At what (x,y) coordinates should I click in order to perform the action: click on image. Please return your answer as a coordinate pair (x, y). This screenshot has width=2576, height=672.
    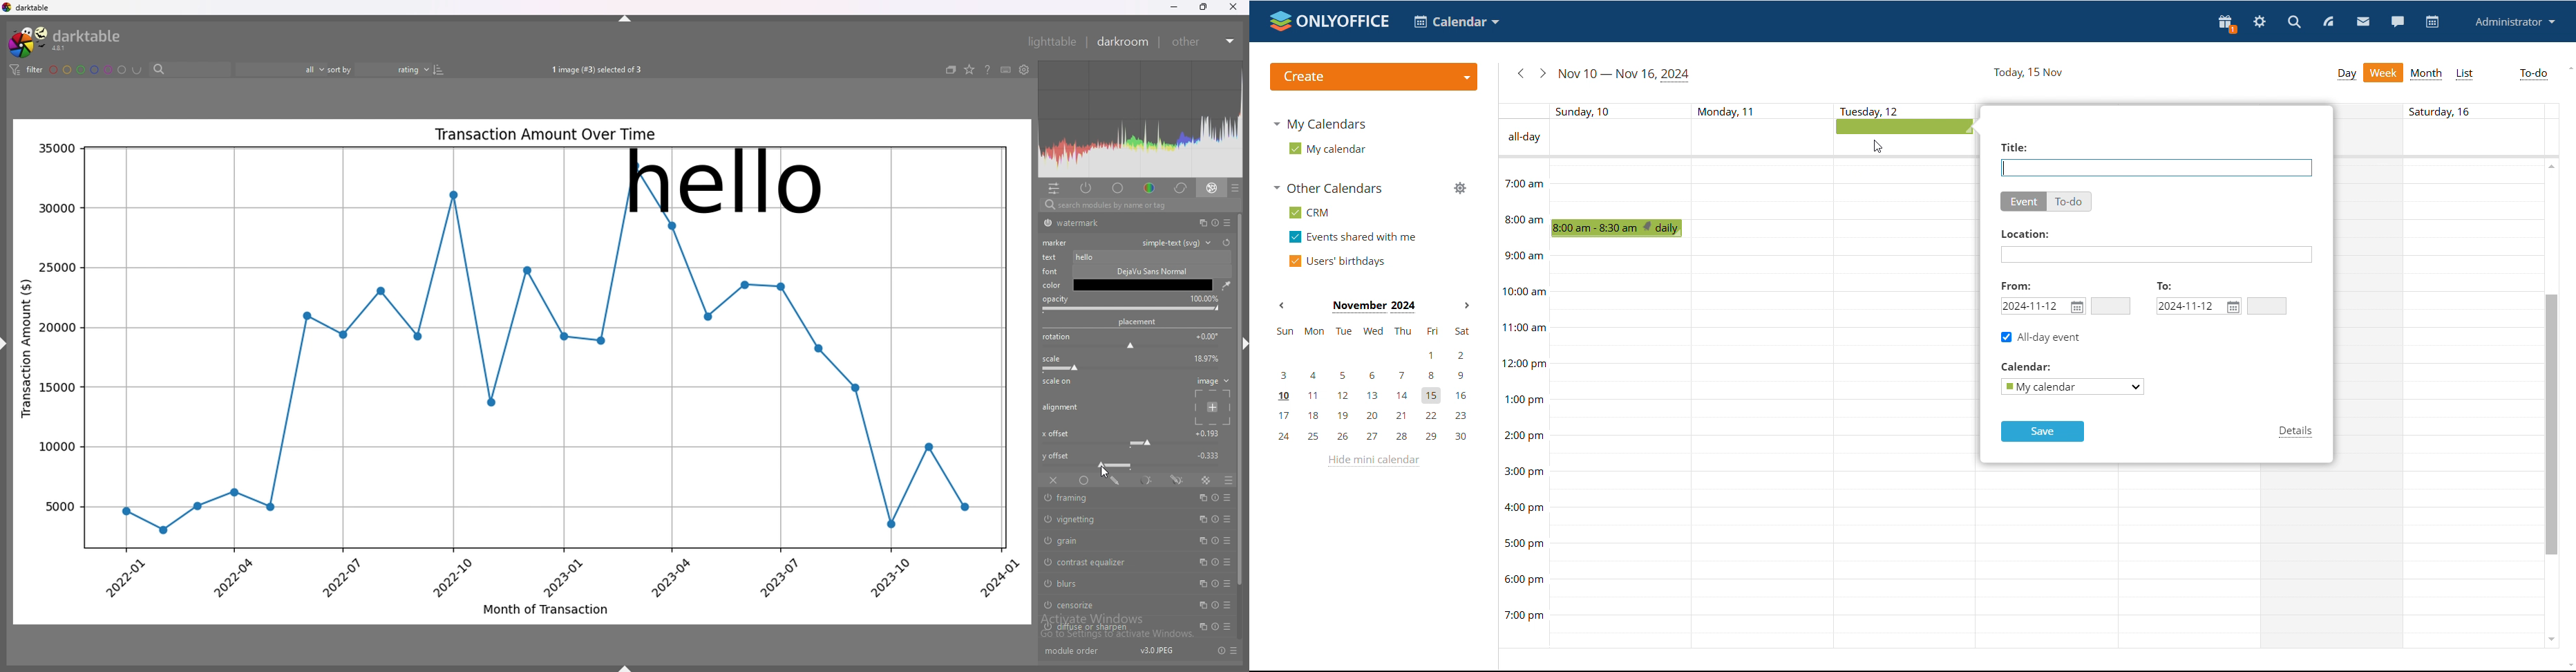
    Looking at the image, I should click on (1213, 381).